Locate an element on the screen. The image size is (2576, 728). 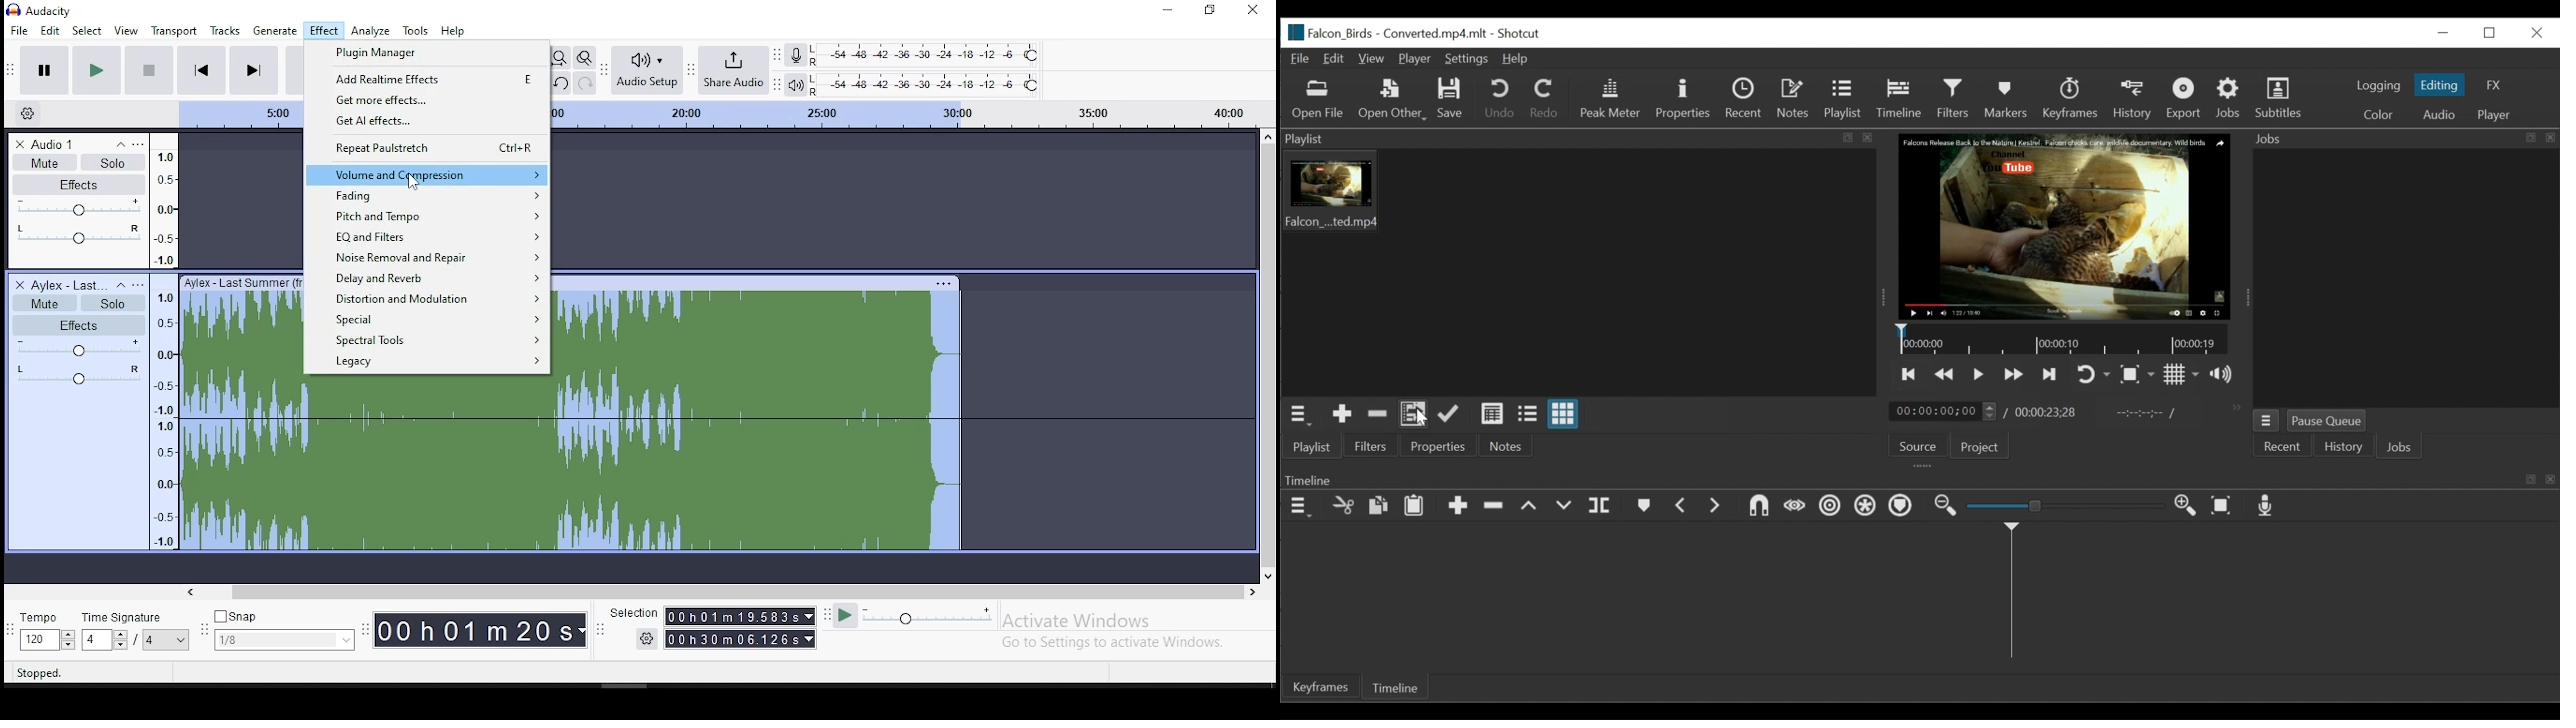
Keyframe  is located at coordinates (1320, 686).